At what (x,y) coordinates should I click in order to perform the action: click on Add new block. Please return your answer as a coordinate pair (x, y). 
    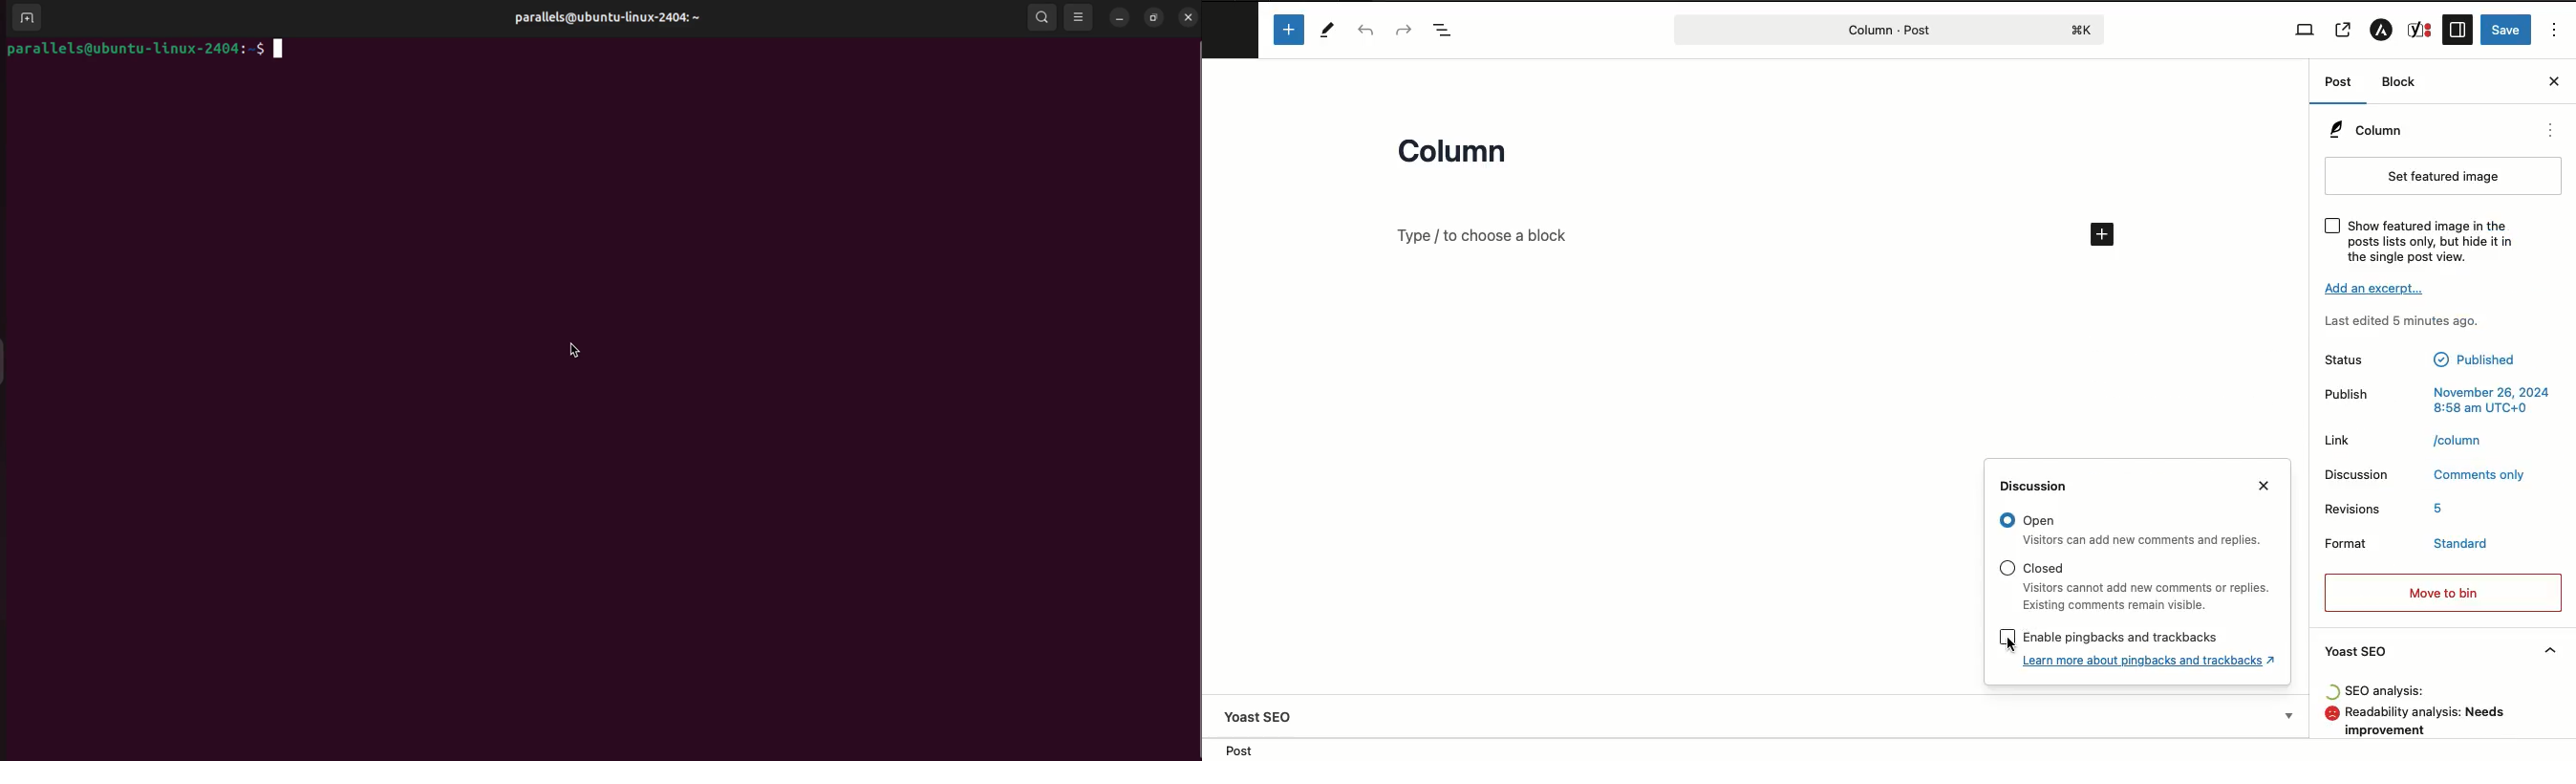
    Looking at the image, I should click on (1483, 235).